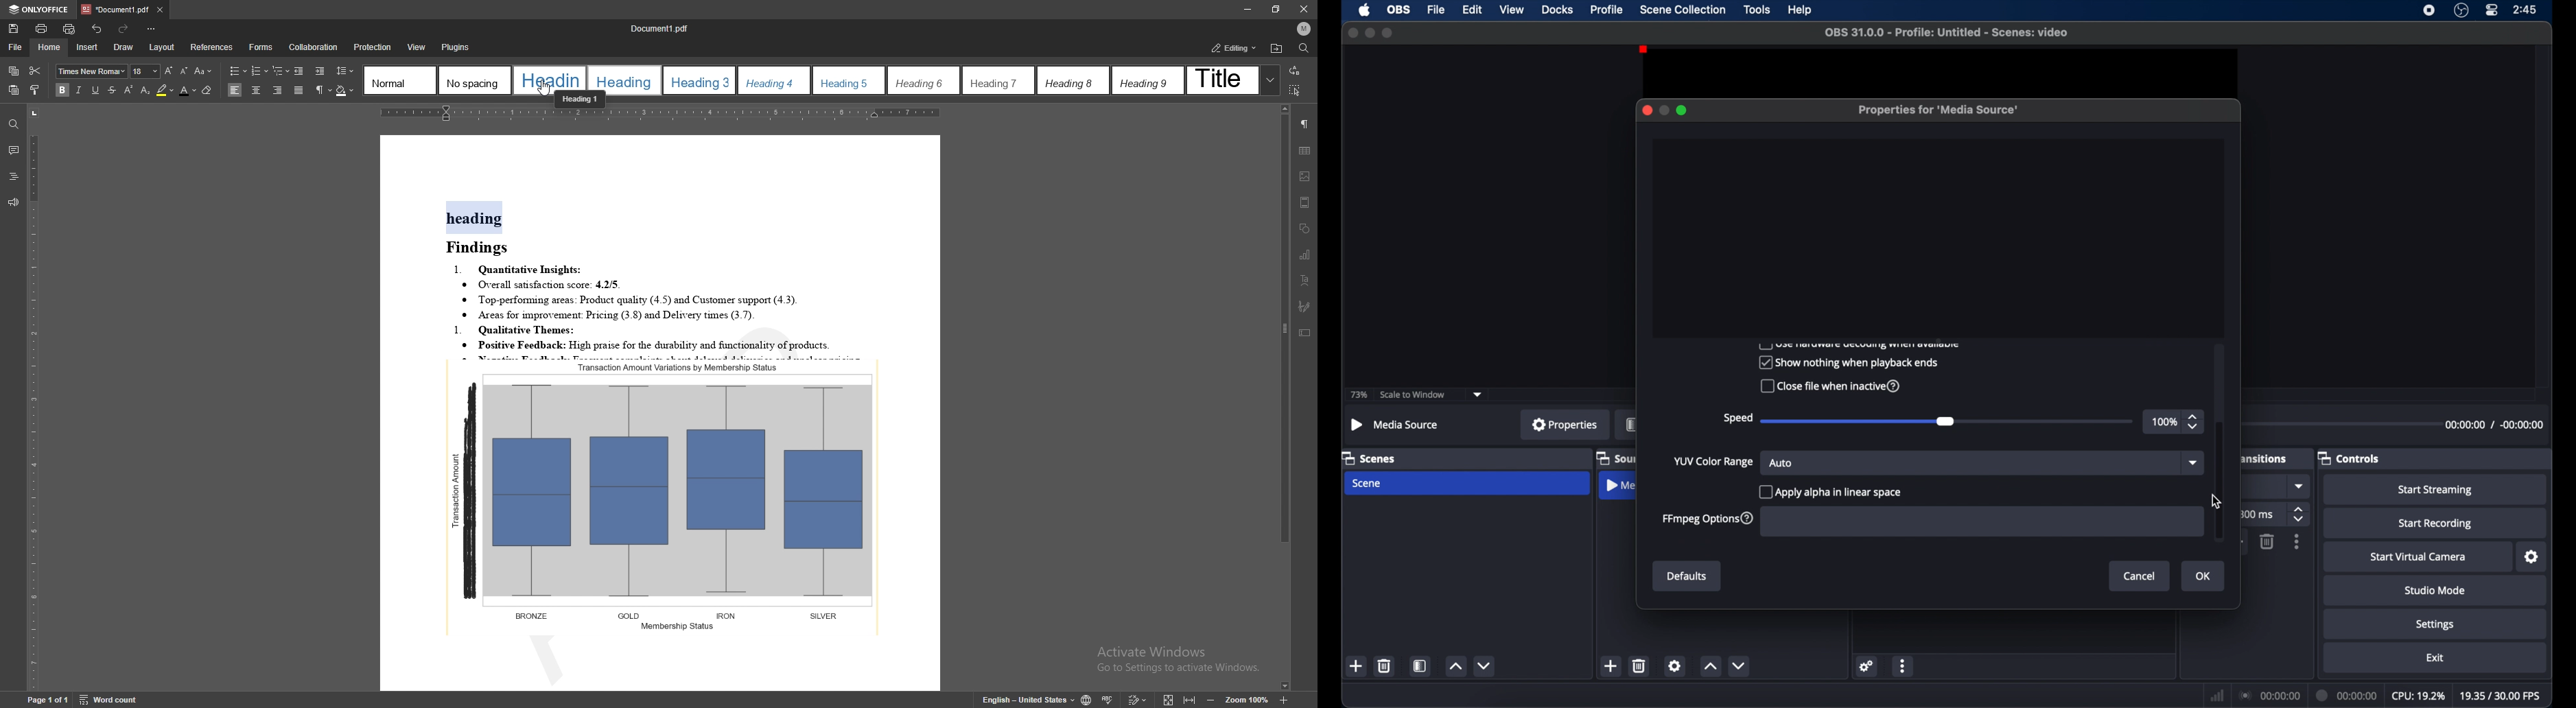 This screenshot has height=728, width=2576. Describe the element at coordinates (2140, 576) in the screenshot. I see `cancel` at that location.